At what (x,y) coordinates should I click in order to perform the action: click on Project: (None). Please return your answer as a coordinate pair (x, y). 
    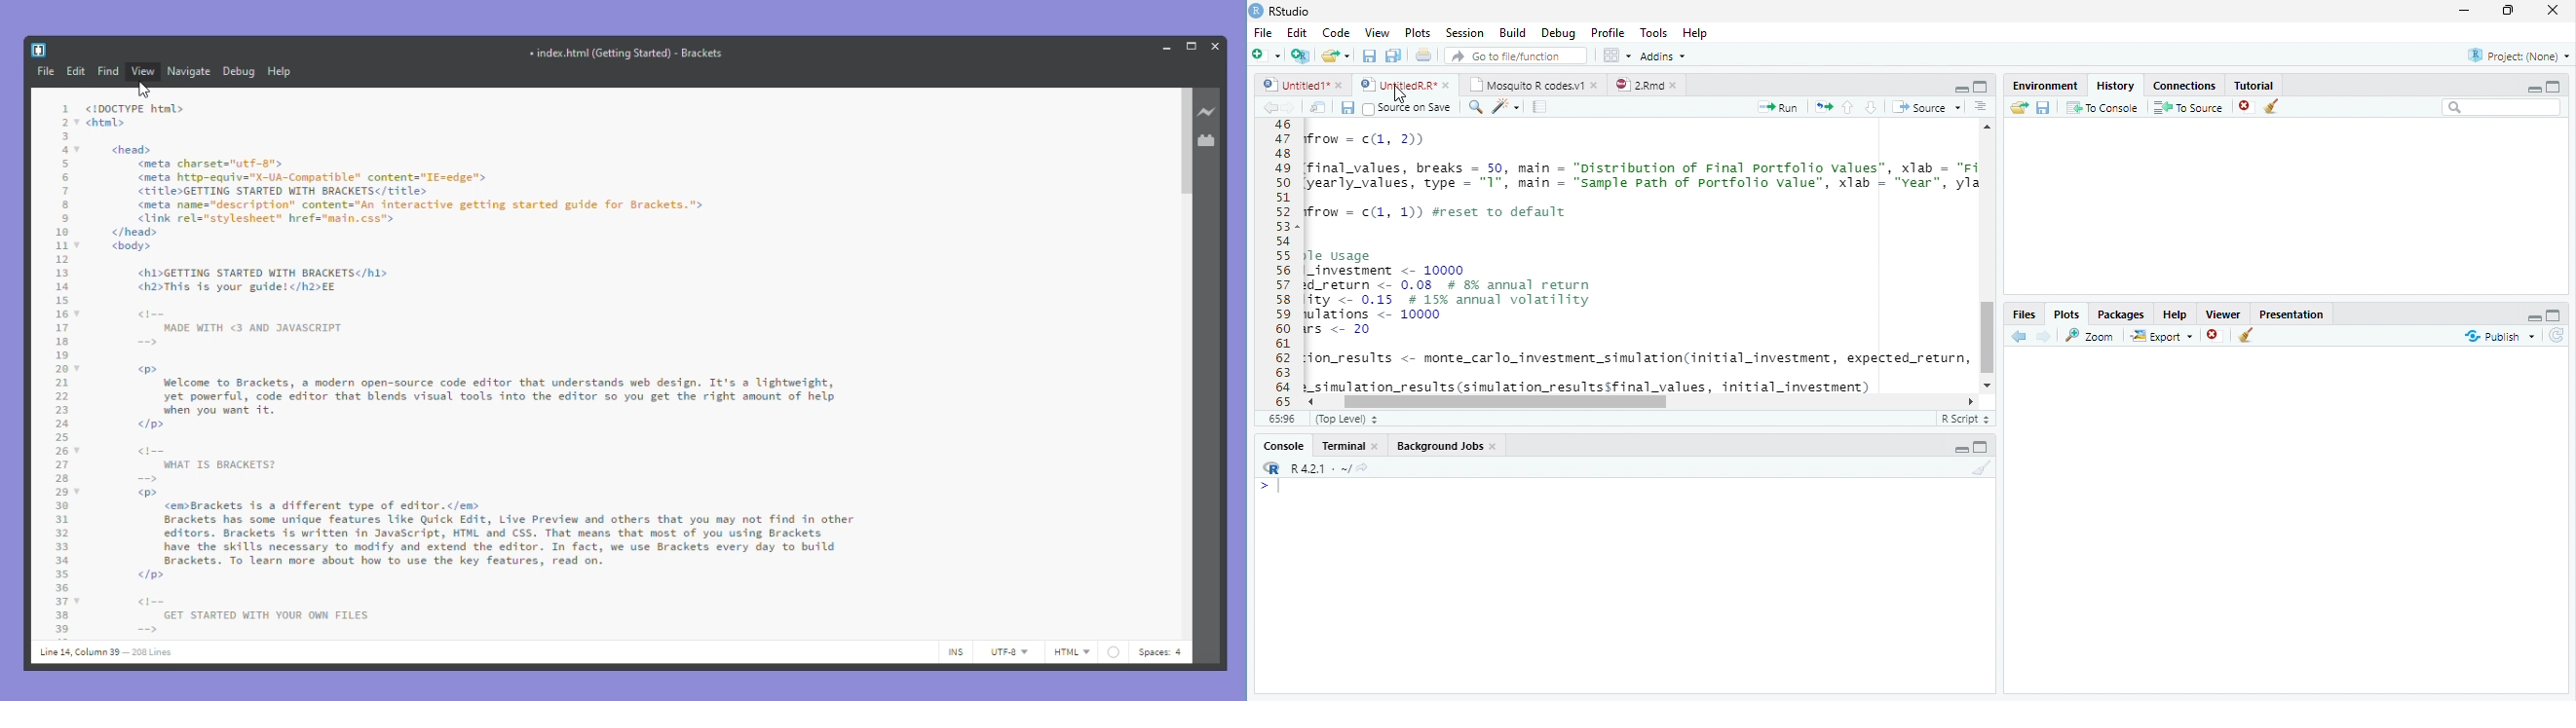
    Looking at the image, I should click on (2515, 56).